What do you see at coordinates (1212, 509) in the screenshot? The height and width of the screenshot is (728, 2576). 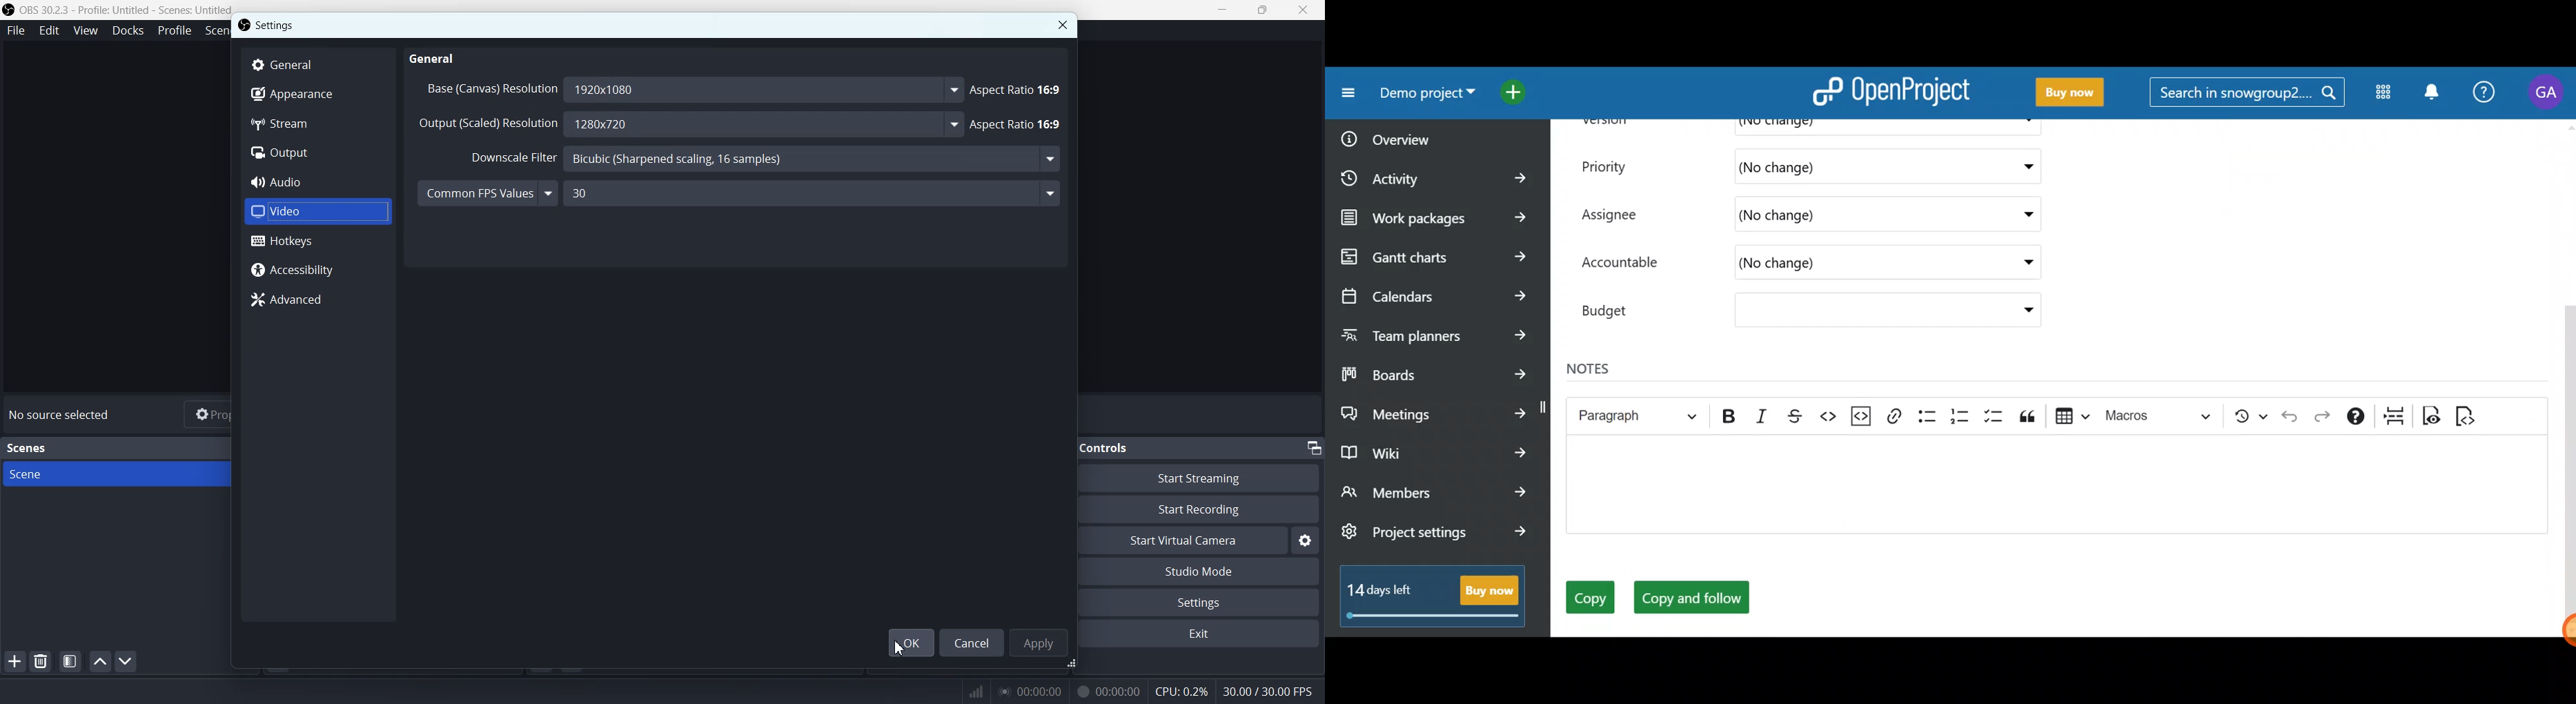 I see `Start Recording` at bounding box center [1212, 509].